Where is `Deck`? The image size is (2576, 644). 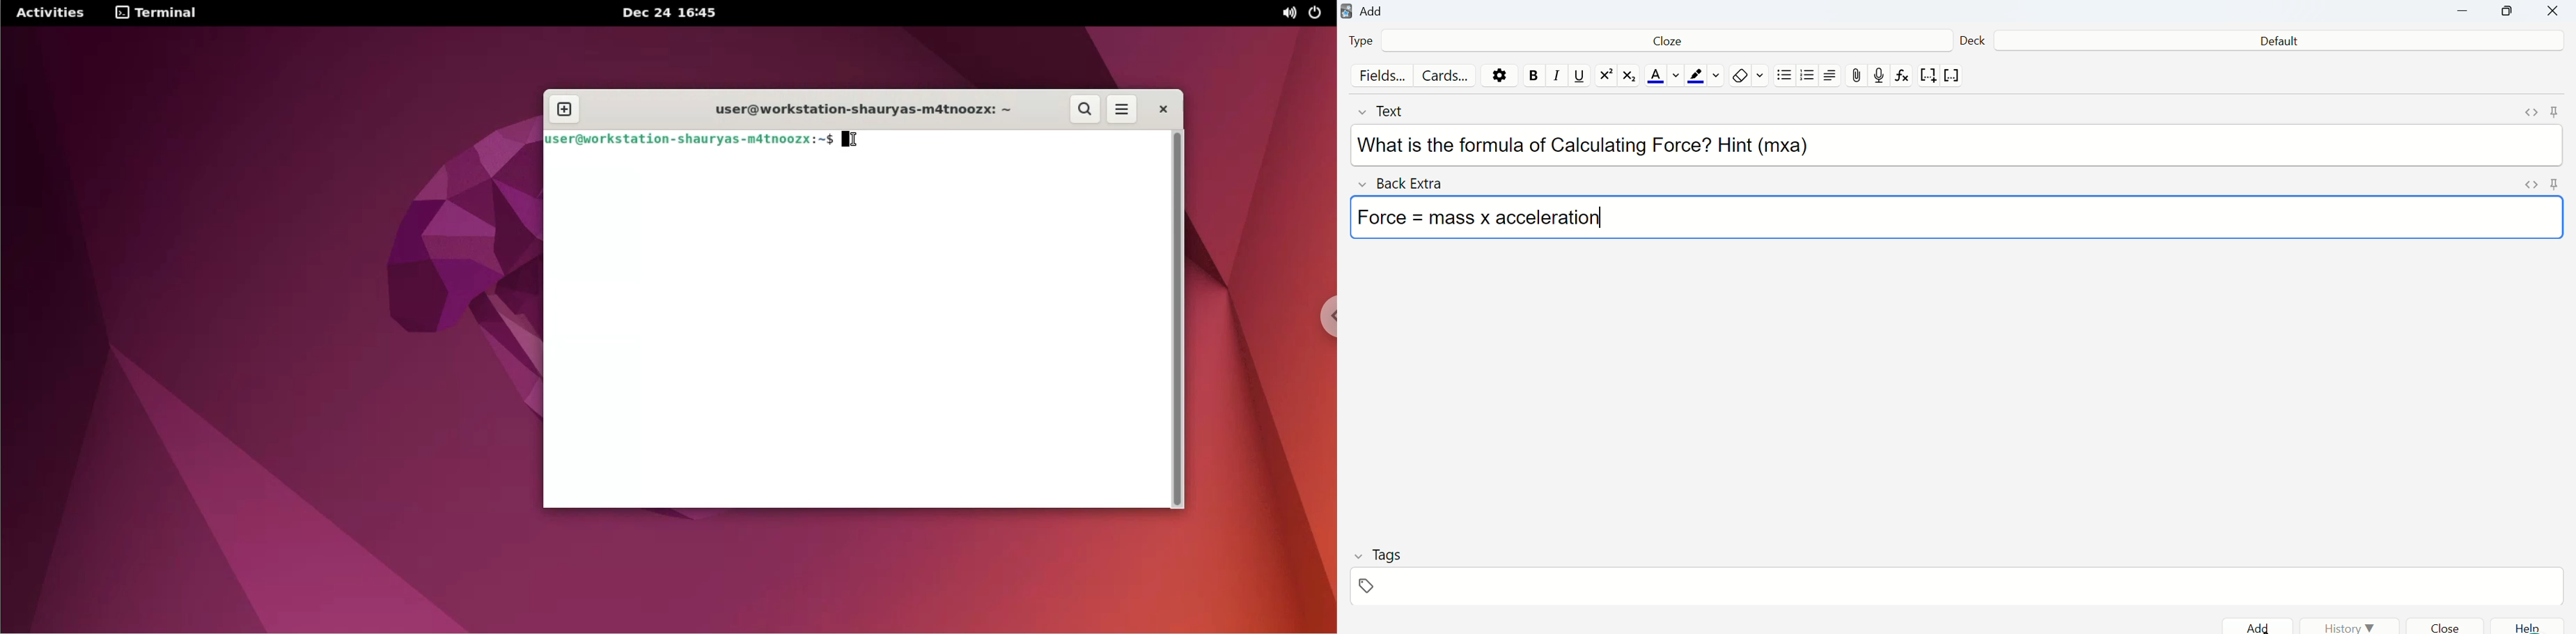 Deck is located at coordinates (1973, 38).